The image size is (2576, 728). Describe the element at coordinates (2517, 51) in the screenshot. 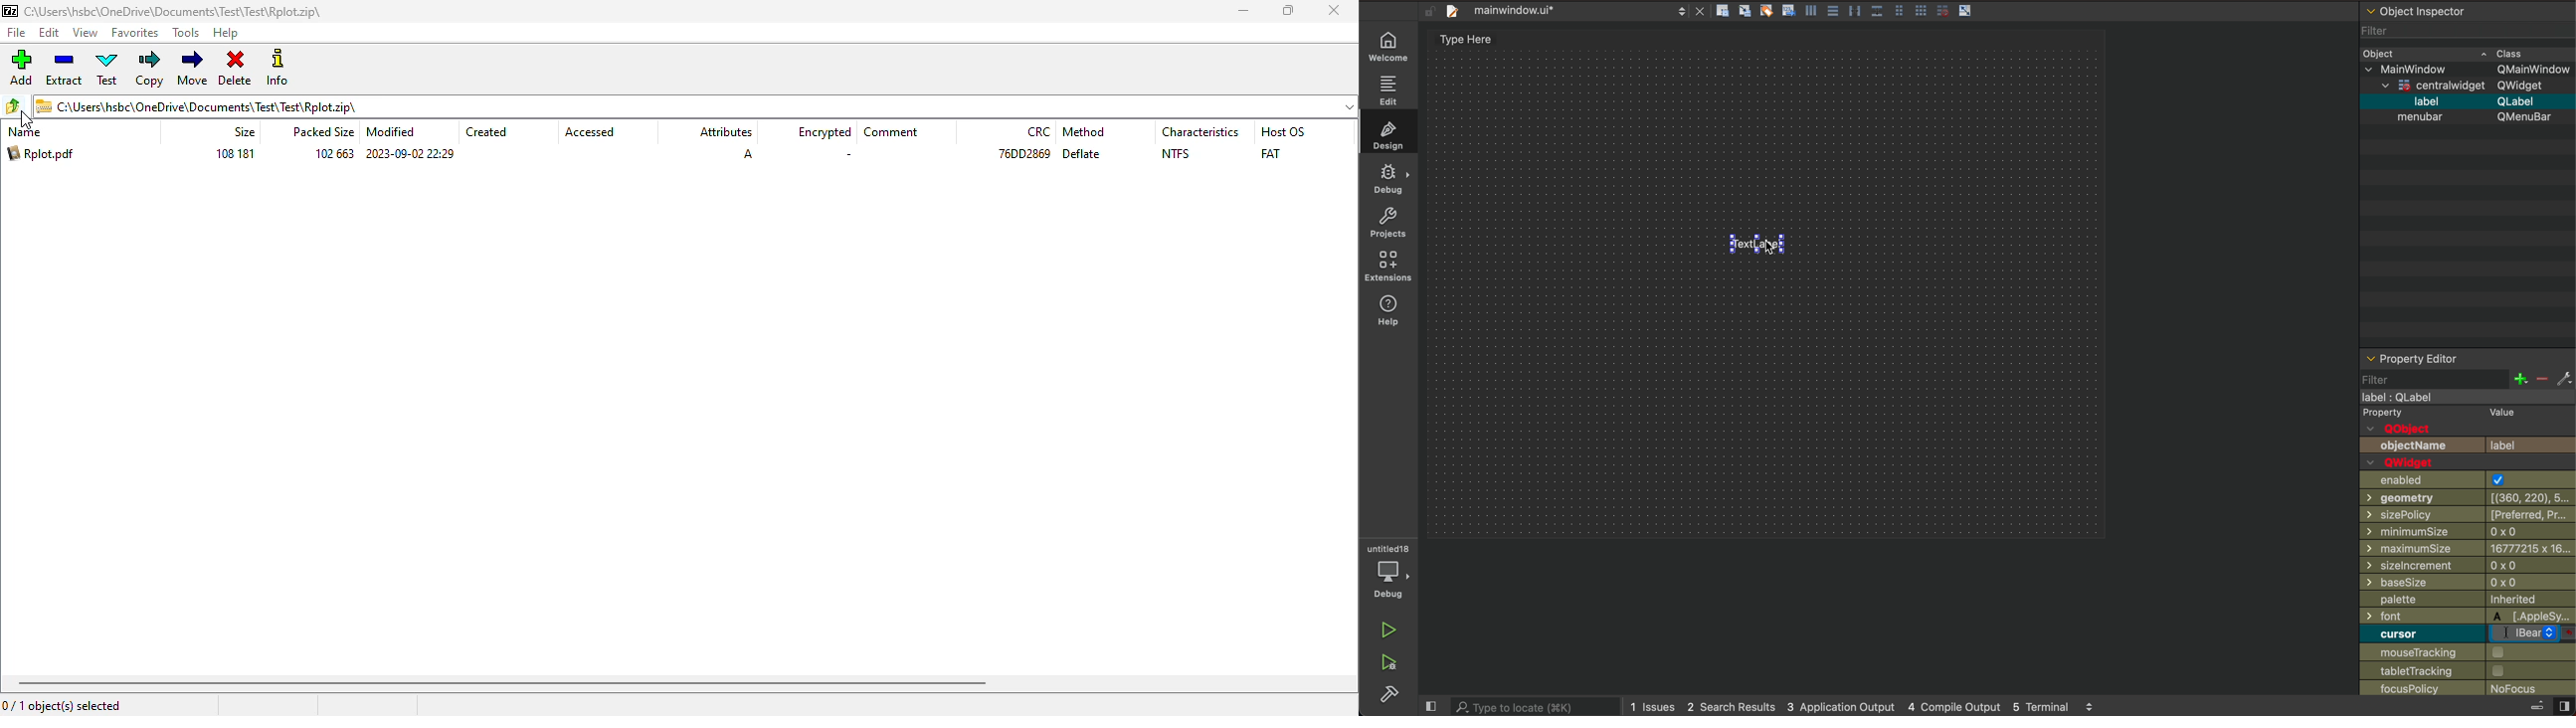

I see `cass` at that location.